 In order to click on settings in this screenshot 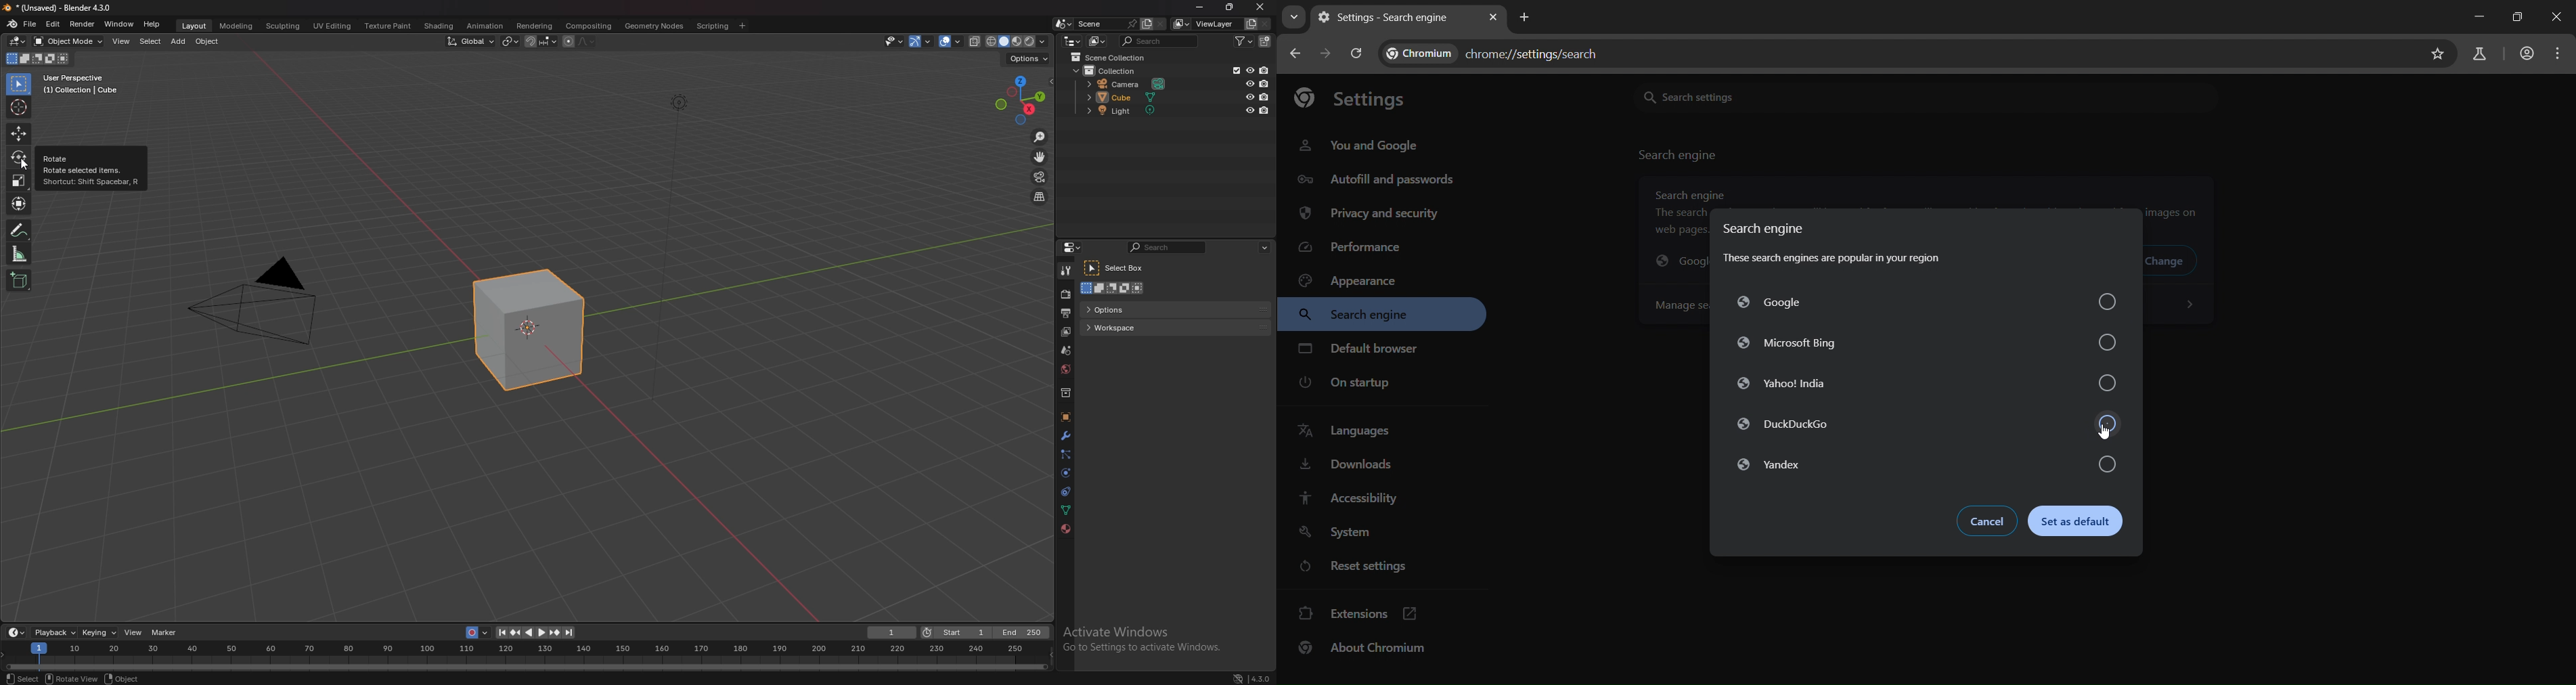, I will do `click(1350, 96)`.